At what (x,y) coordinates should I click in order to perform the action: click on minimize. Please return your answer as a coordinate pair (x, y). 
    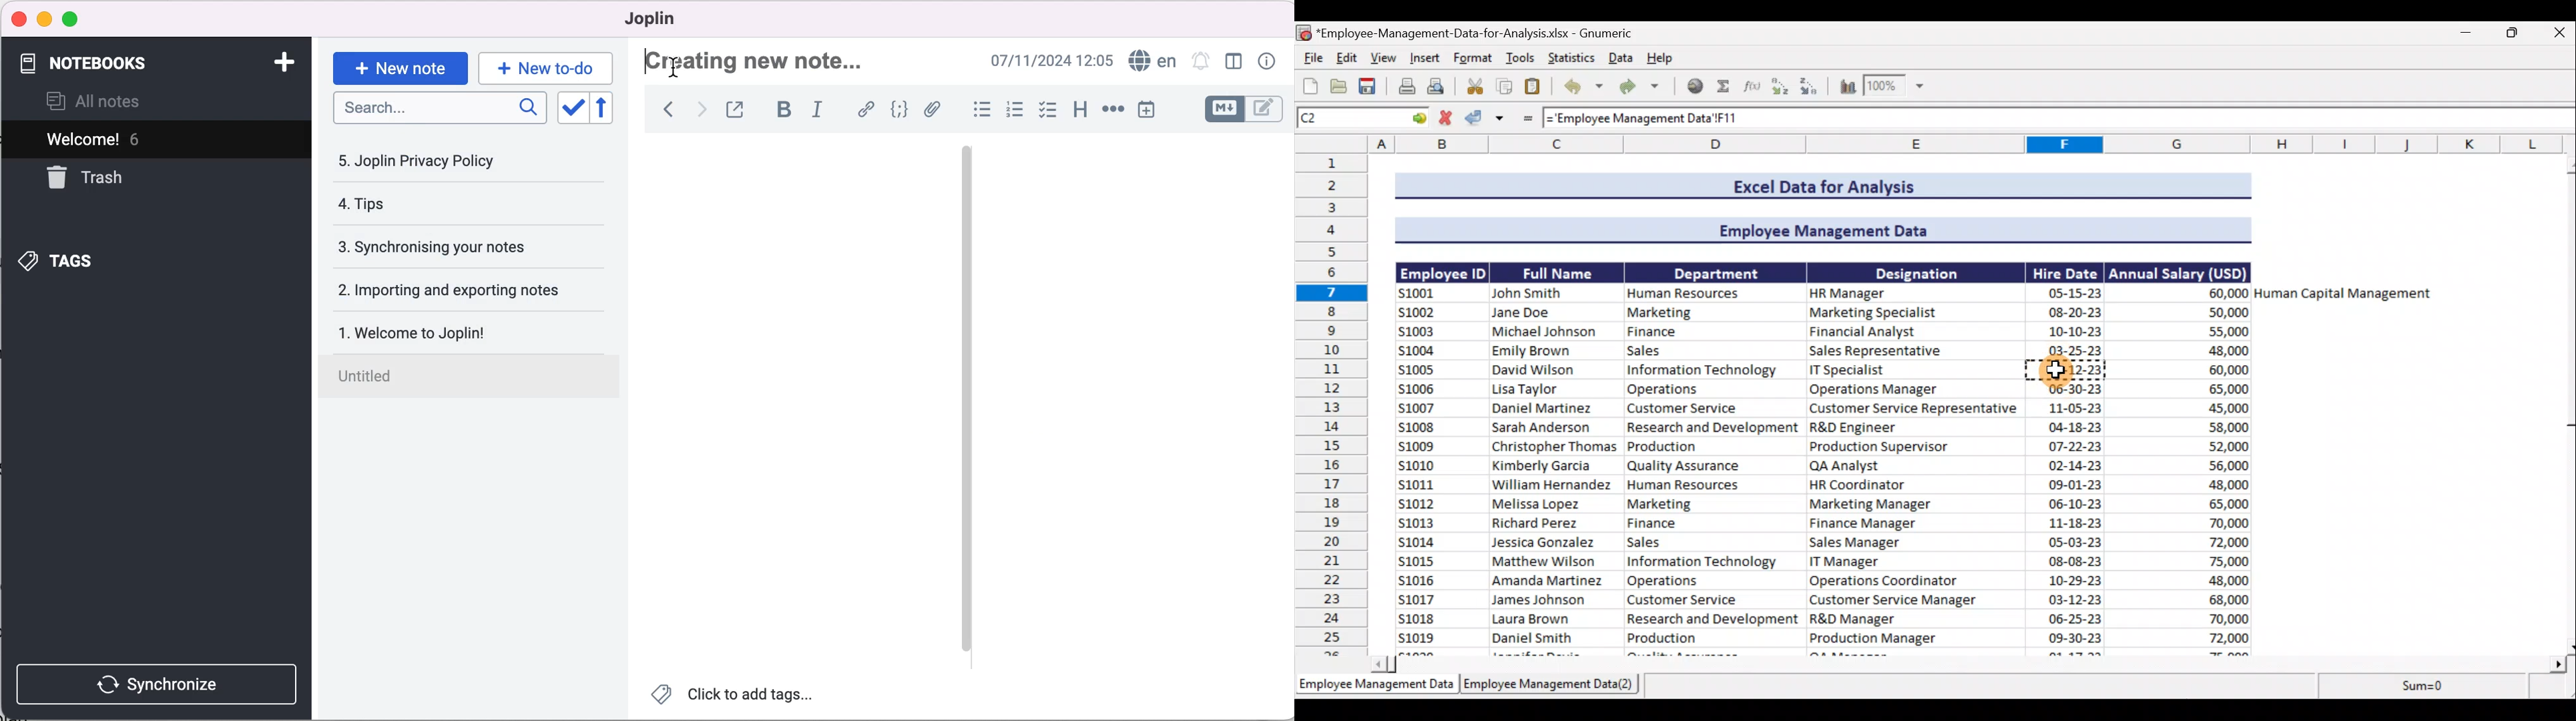
    Looking at the image, I should click on (44, 18).